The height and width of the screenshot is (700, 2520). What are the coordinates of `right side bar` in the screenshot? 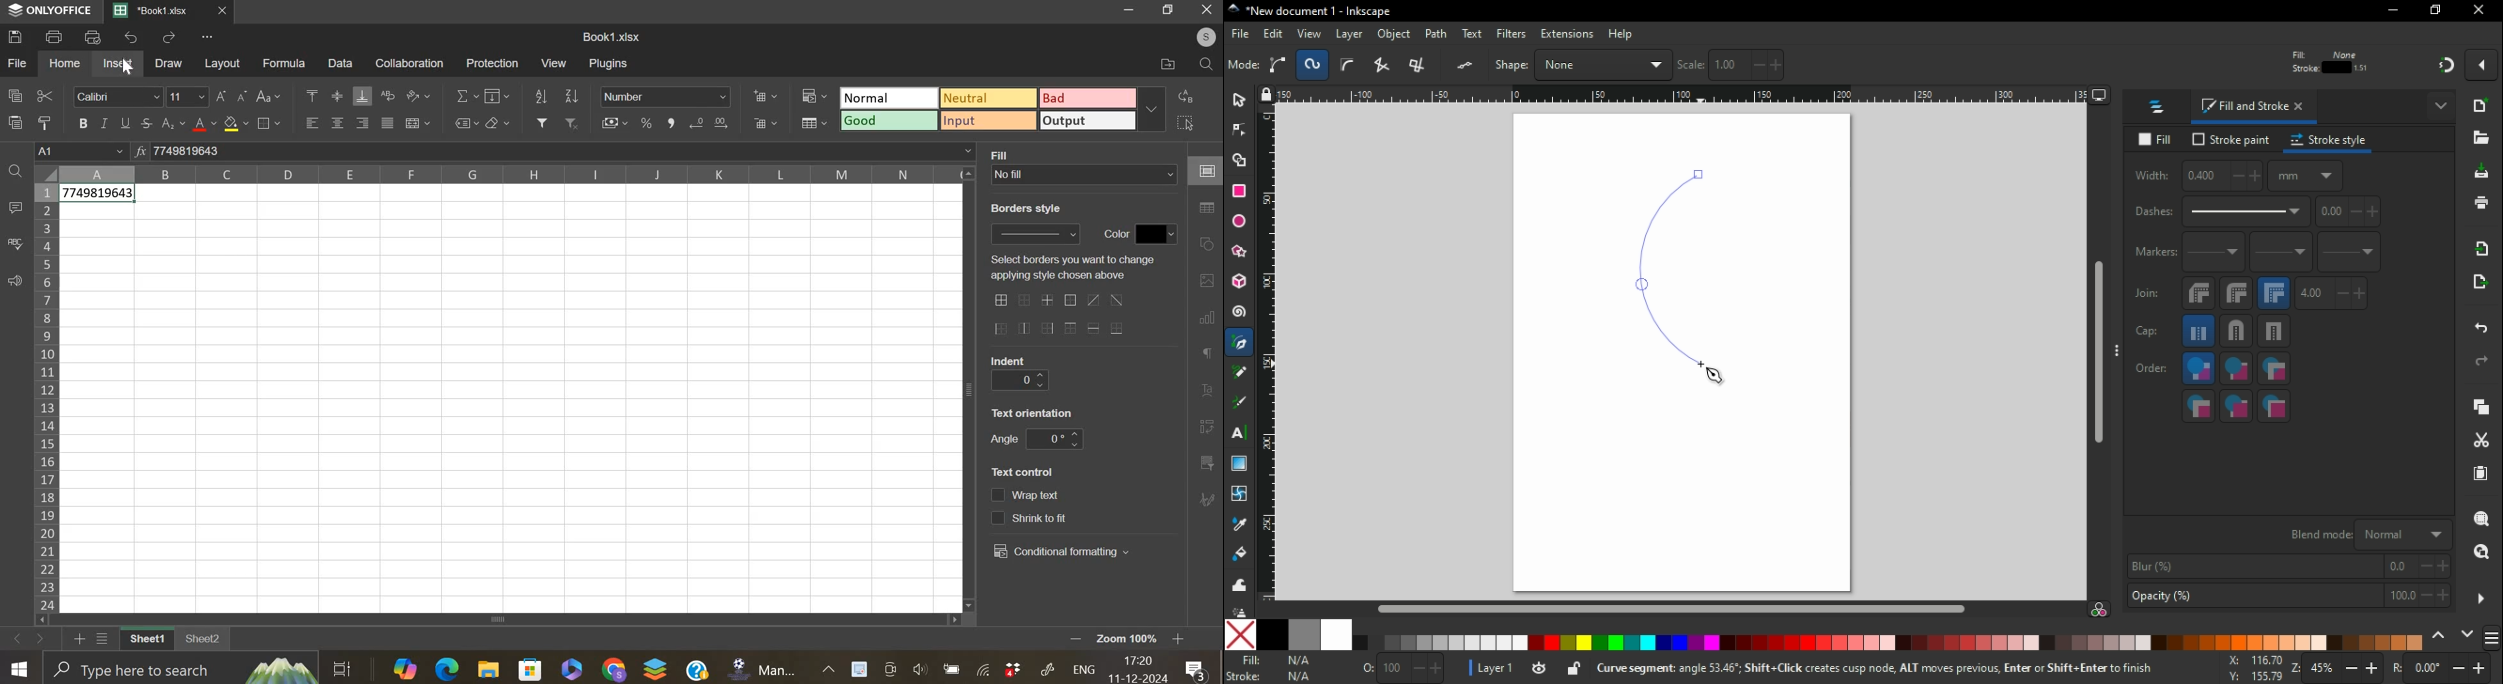 It's located at (1204, 328).